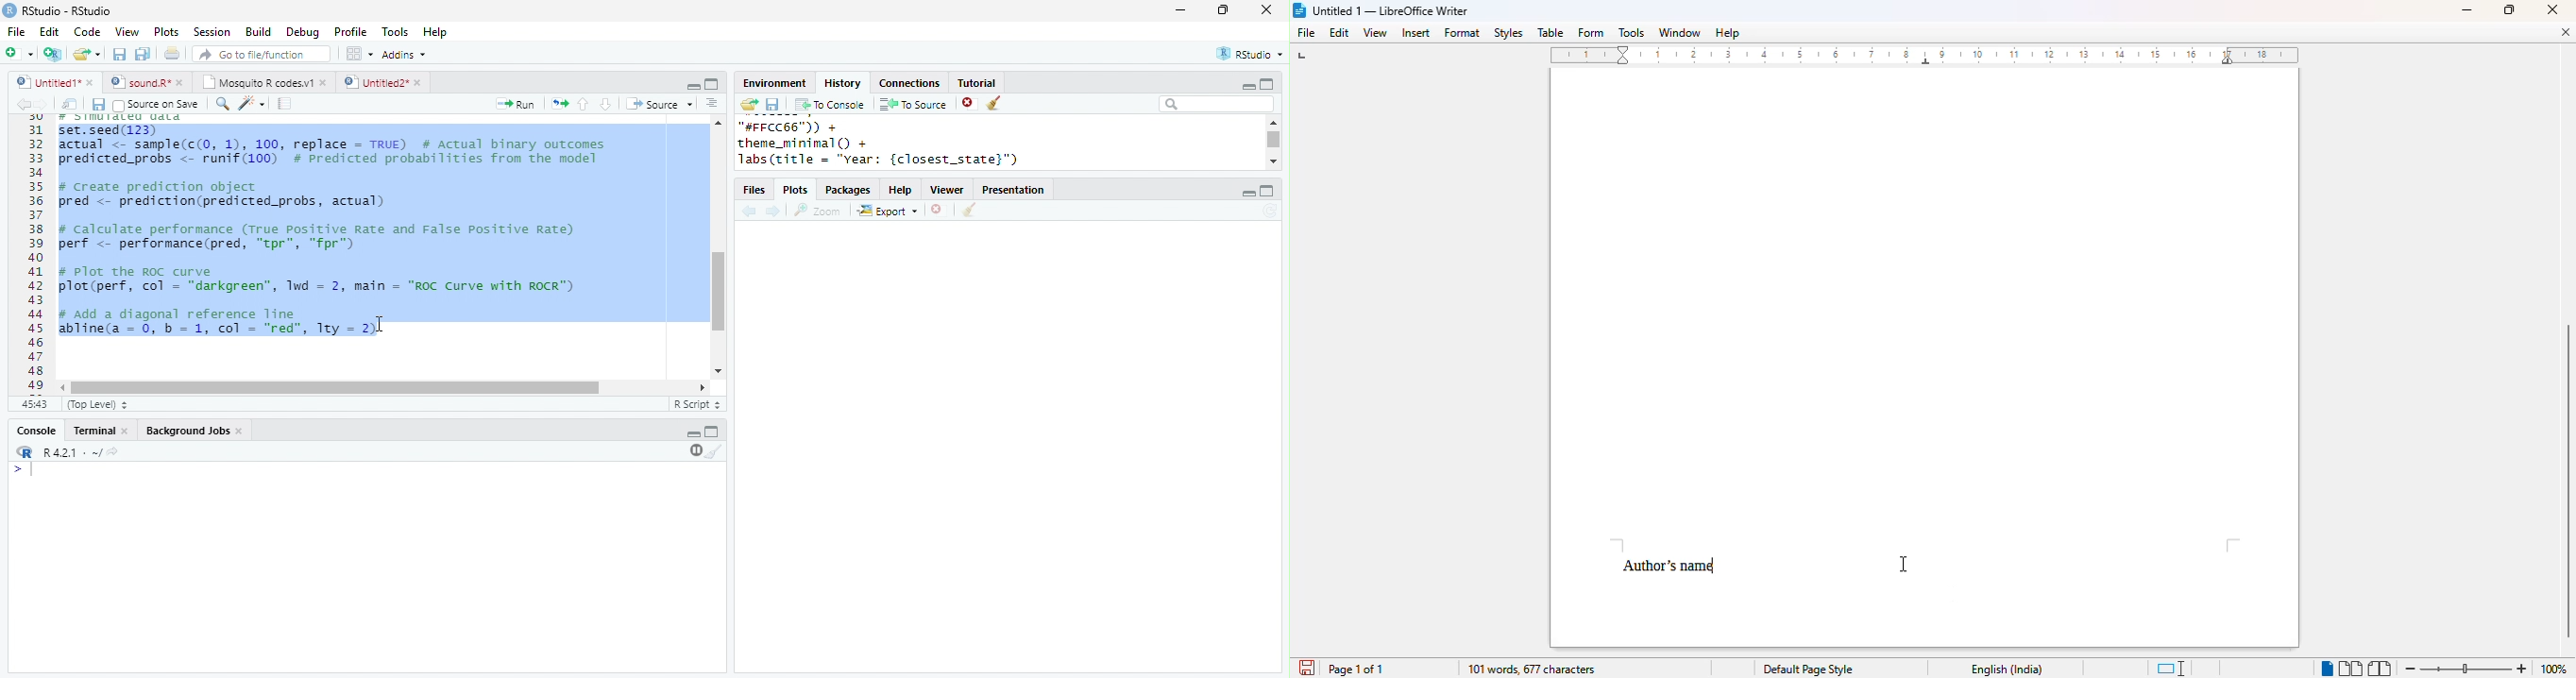 The height and width of the screenshot is (700, 2576). Describe the element at coordinates (2378, 669) in the screenshot. I see `book view` at that location.